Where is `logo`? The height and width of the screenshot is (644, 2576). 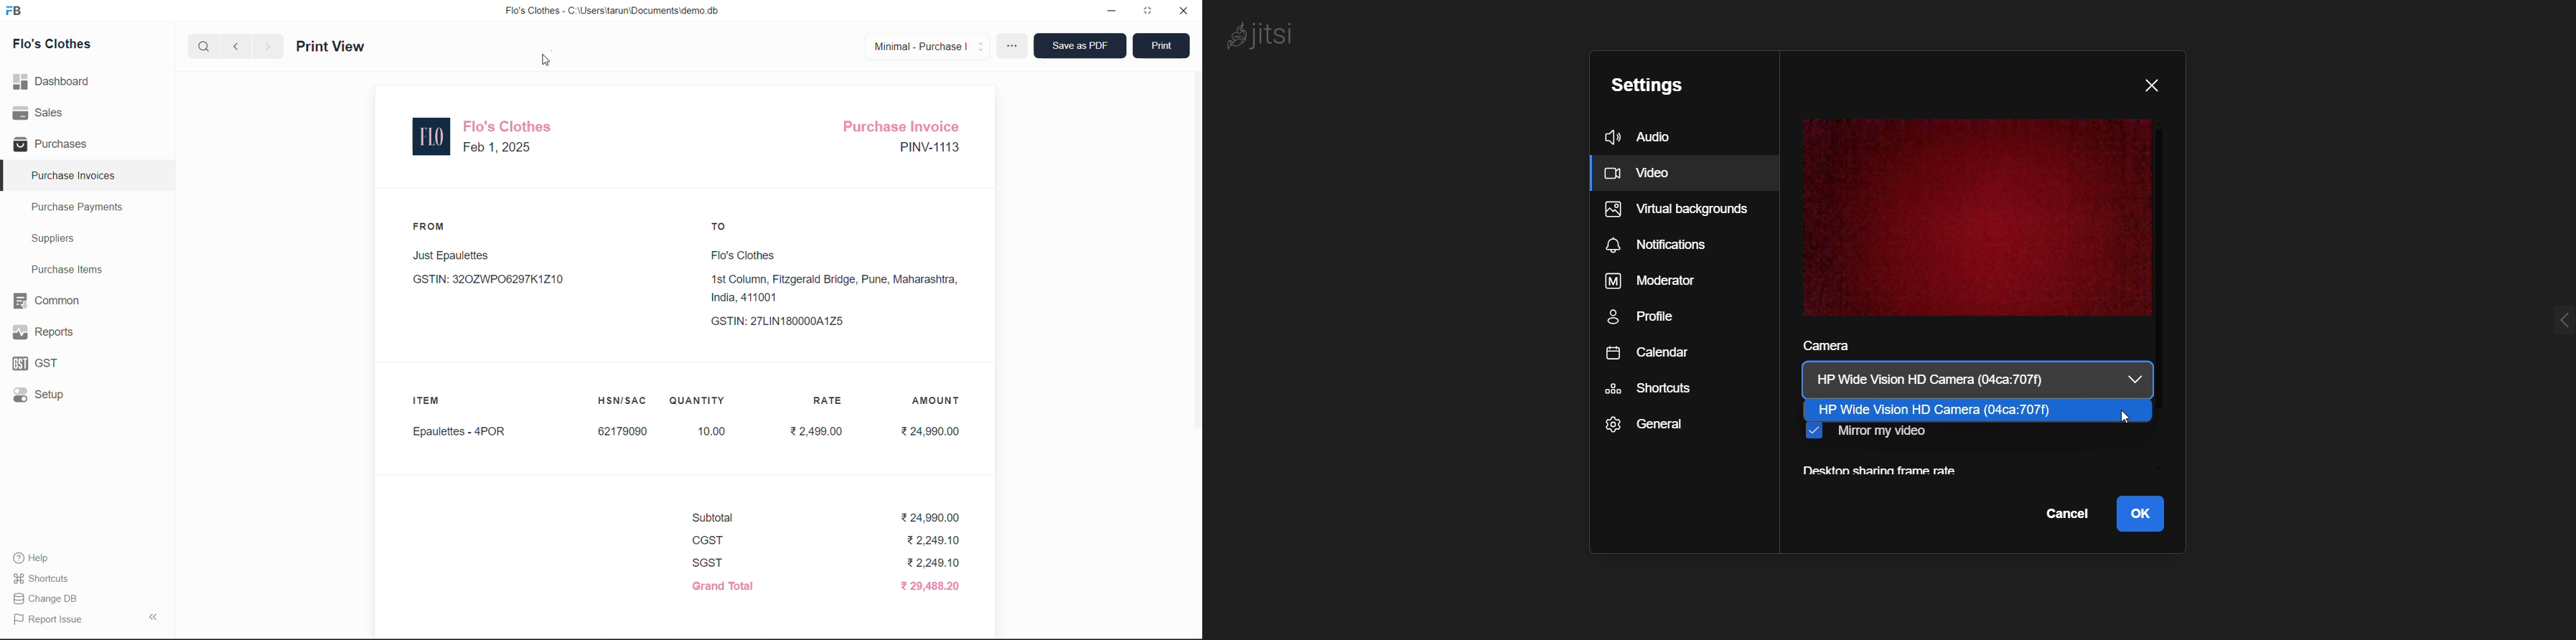 logo is located at coordinates (432, 135).